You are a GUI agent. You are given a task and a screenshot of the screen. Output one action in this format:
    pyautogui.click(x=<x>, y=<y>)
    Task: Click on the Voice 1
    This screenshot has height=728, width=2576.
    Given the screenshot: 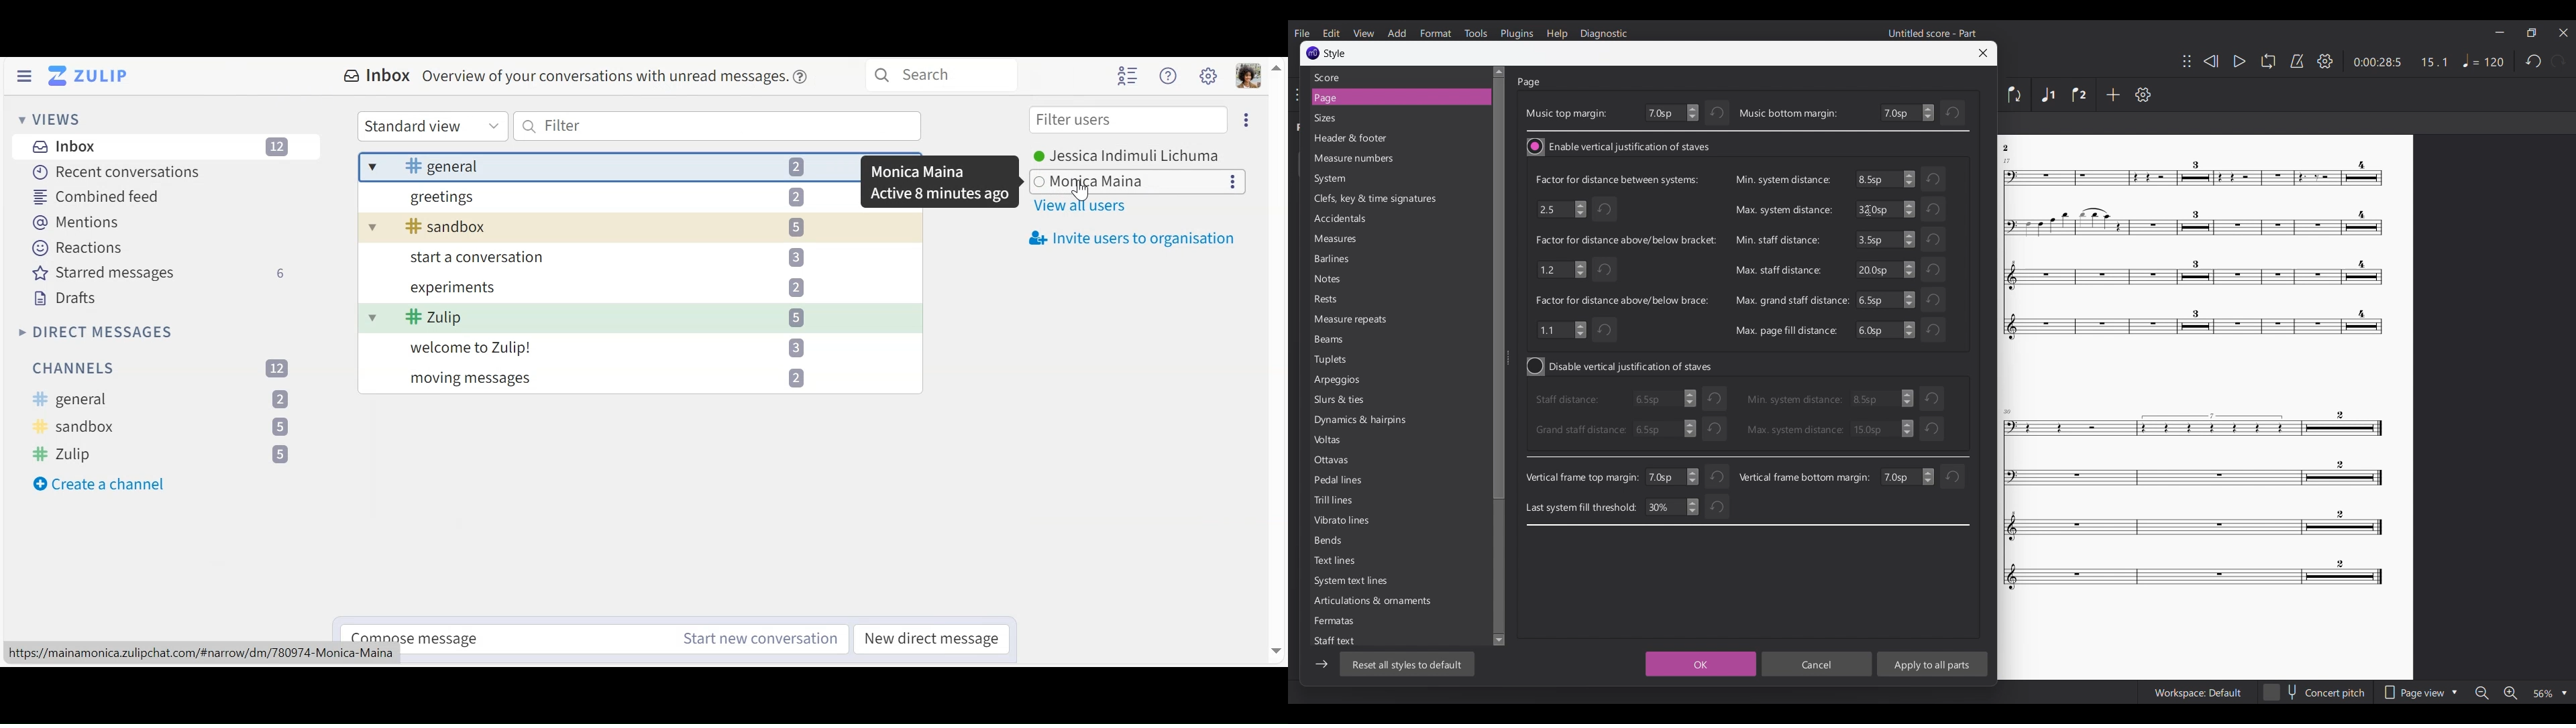 What is the action you would take?
    pyautogui.click(x=2047, y=95)
    